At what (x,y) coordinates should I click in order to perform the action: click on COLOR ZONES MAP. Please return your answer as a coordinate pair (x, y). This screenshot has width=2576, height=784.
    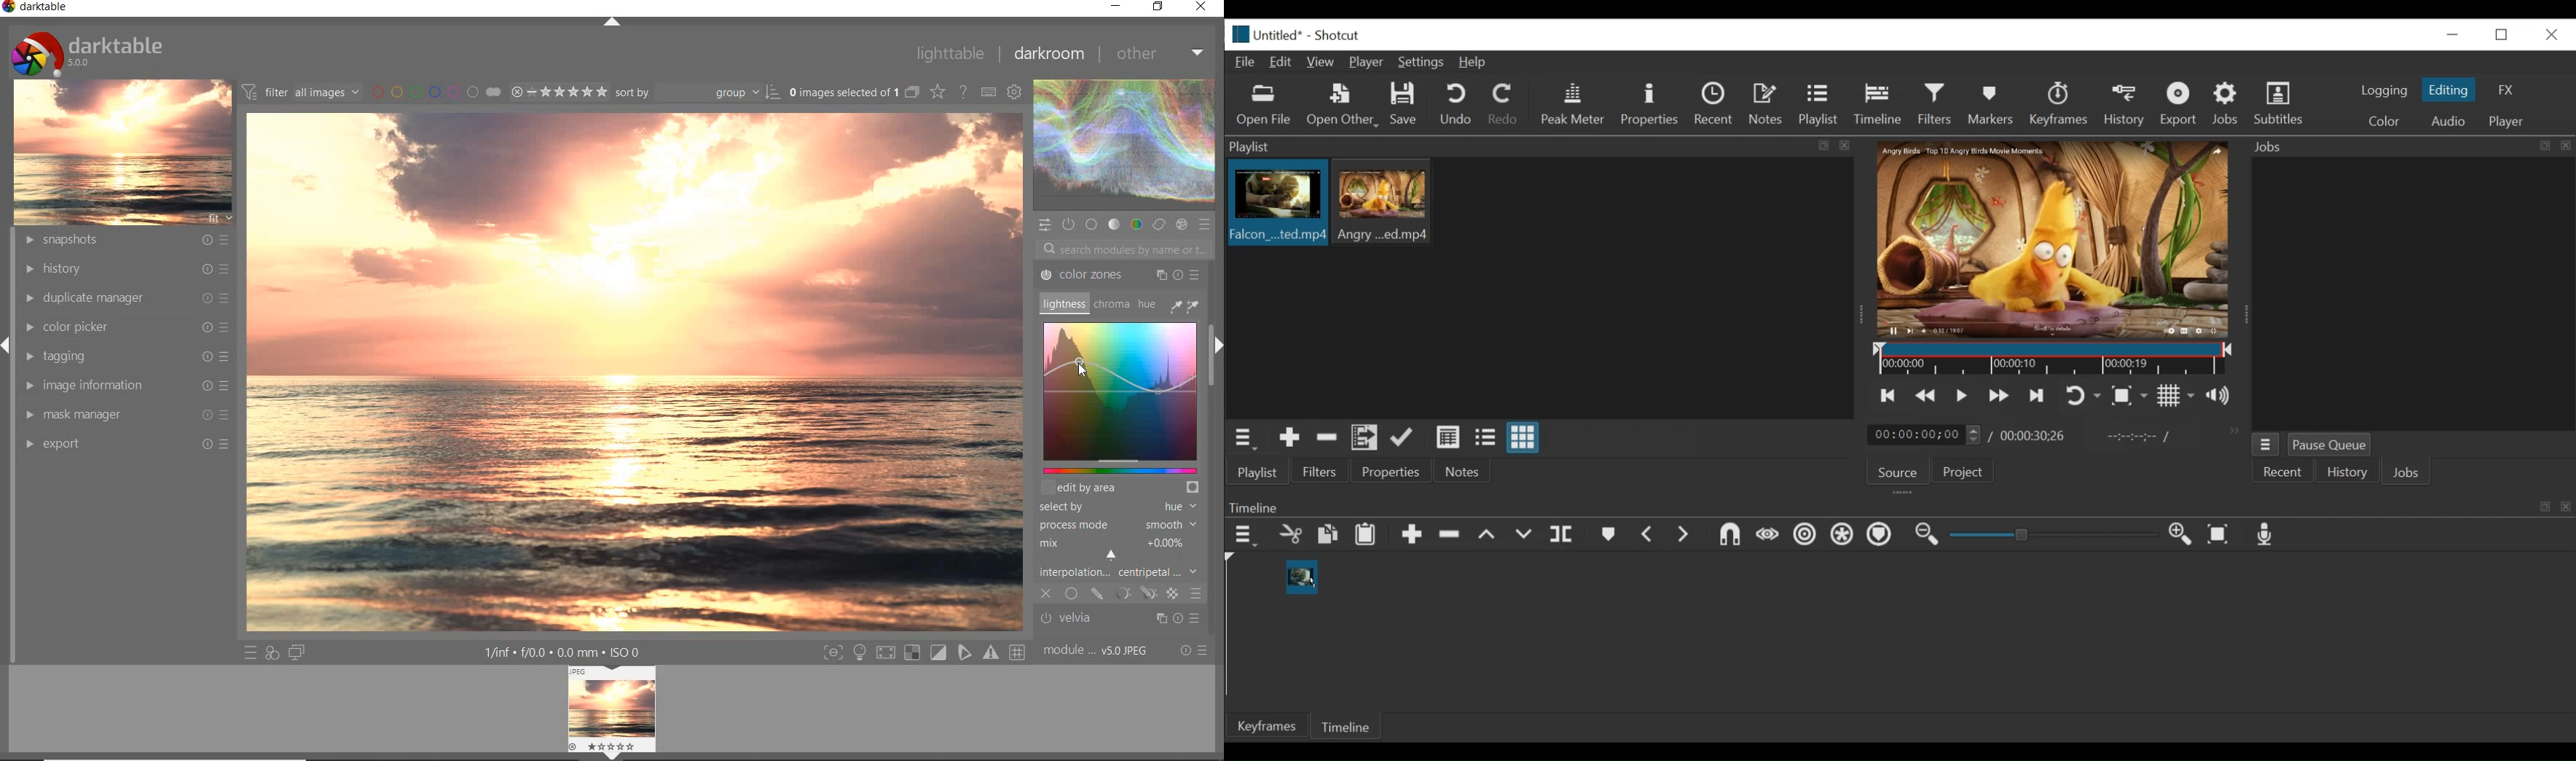
    Looking at the image, I should click on (1120, 398).